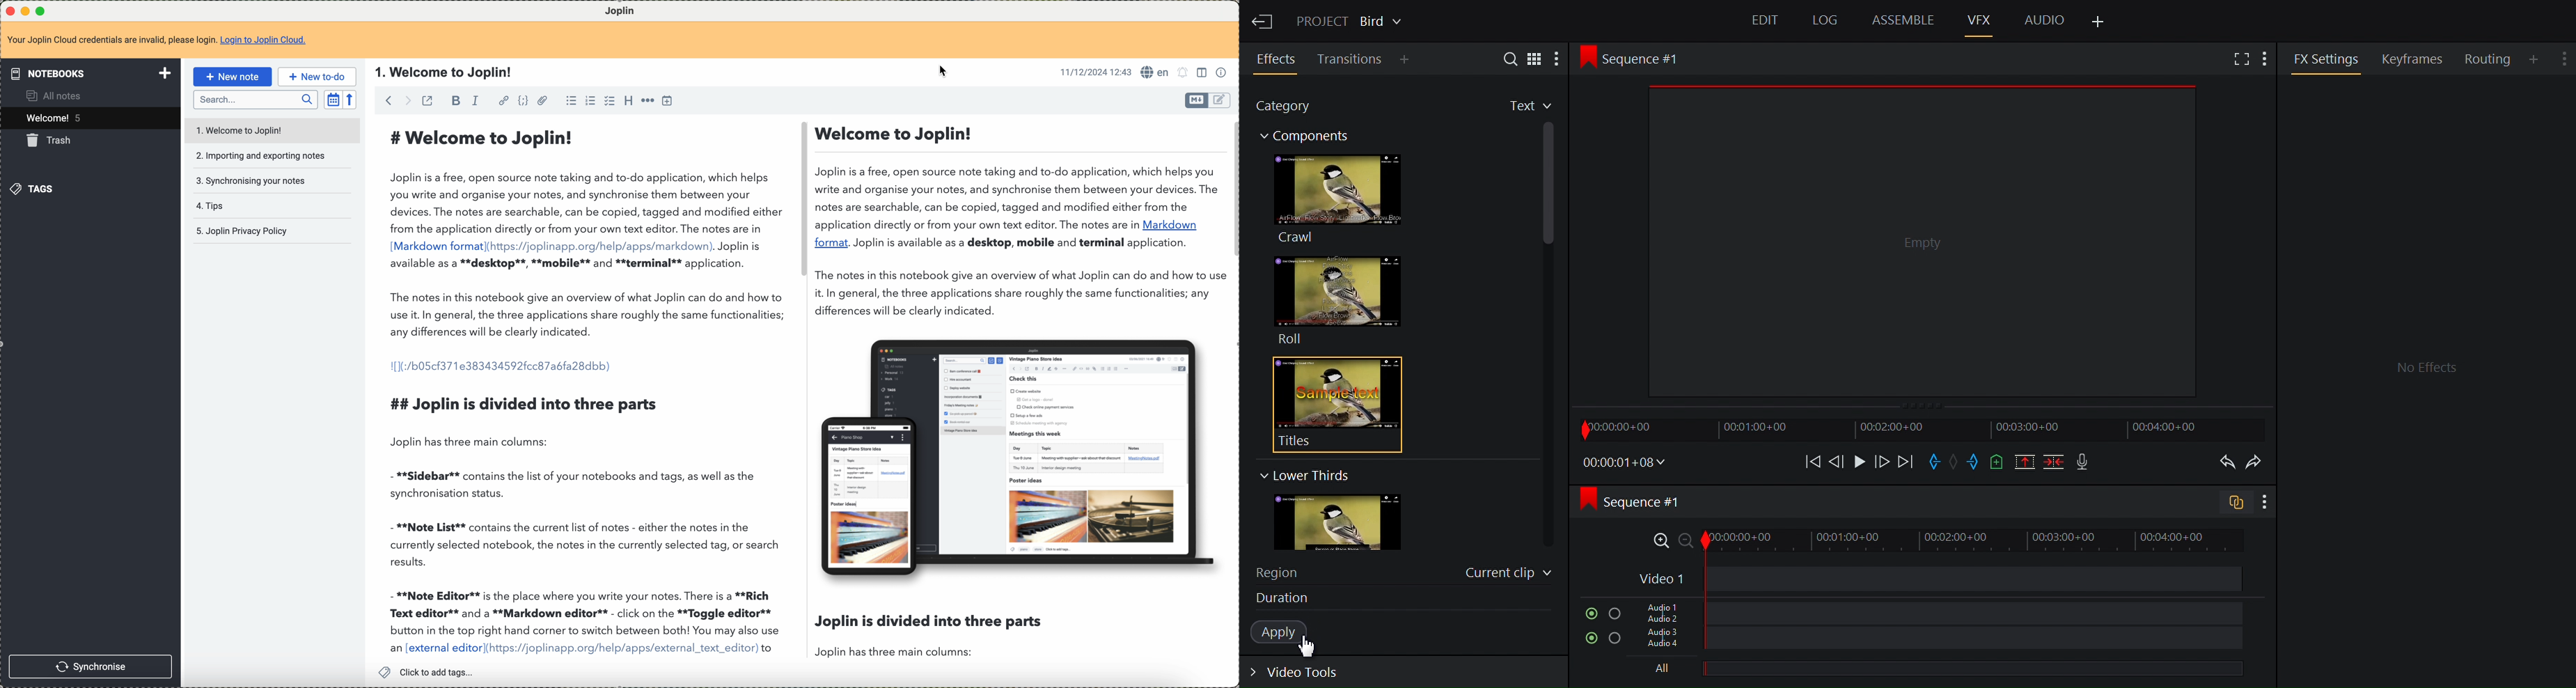 The width and height of the screenshot is (2576, 700). What do you see at coordinates (628, 100) in the screenshot?
I see `headings` at bounding box center [628, 100].